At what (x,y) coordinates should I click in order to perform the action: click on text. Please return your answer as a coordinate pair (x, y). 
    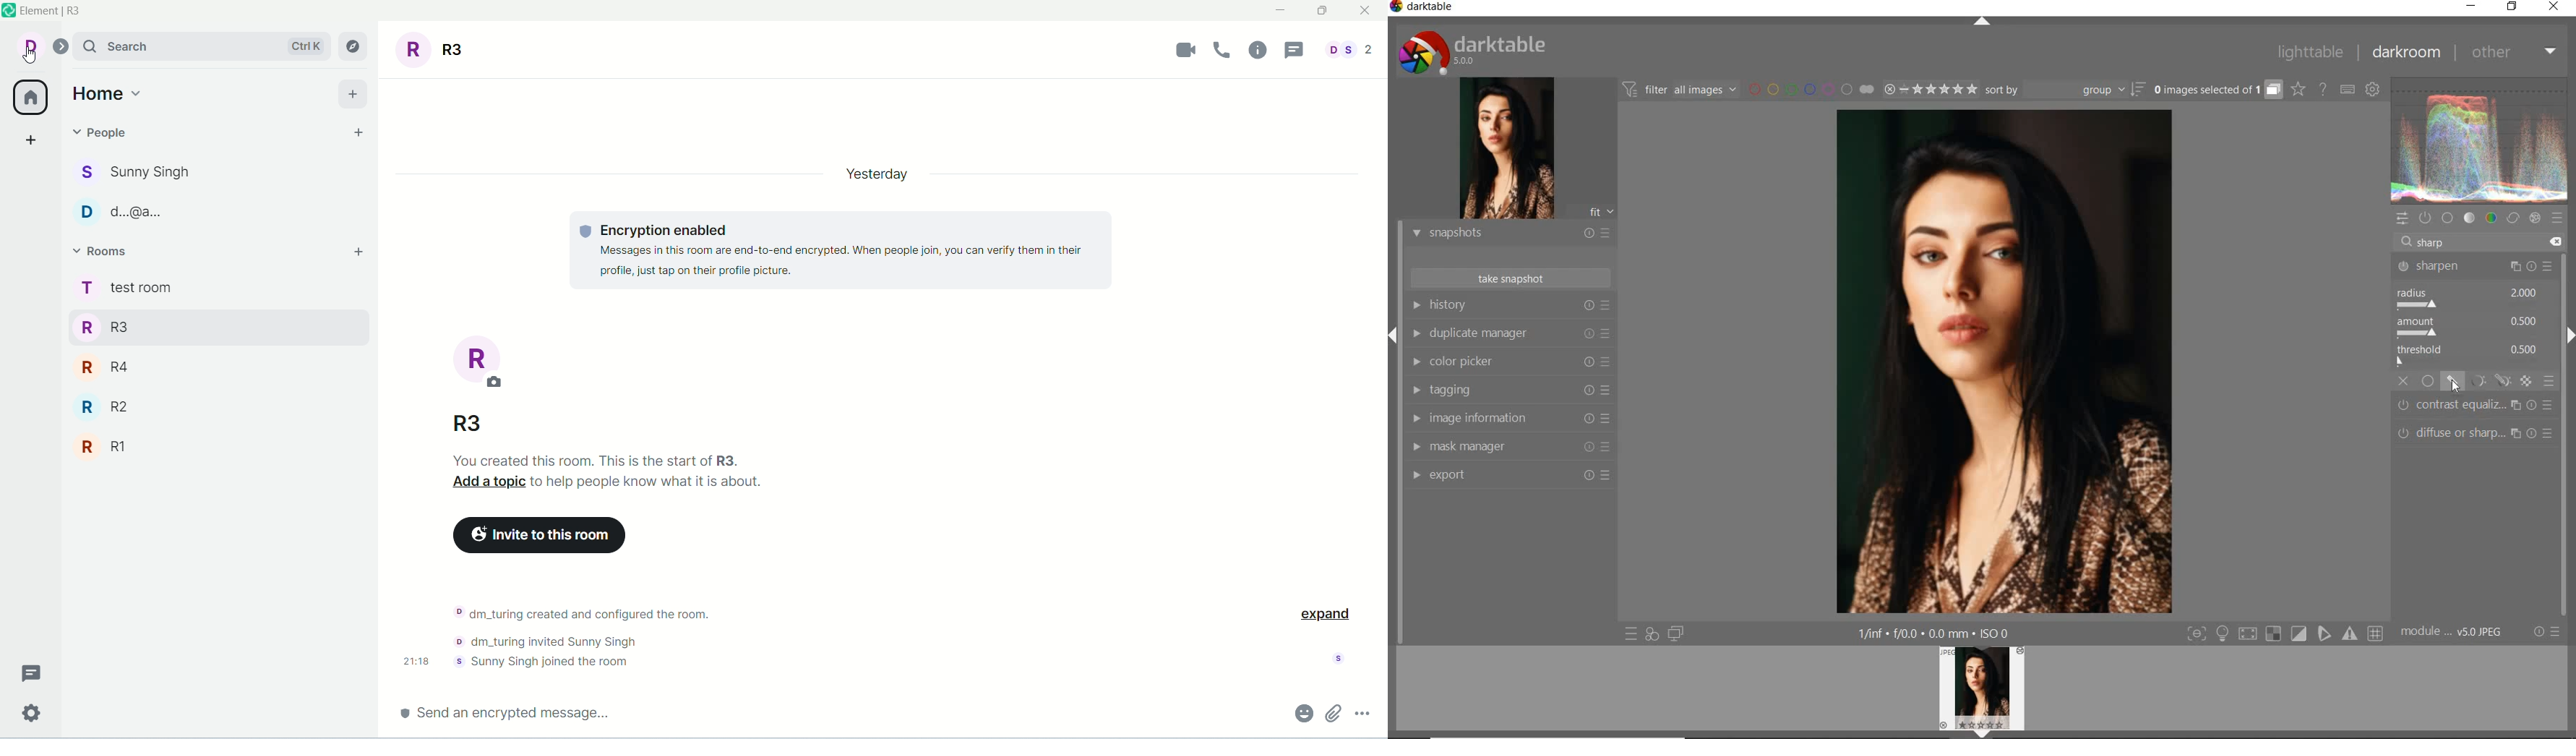
    Looking at the image, I should click on (591, 636).